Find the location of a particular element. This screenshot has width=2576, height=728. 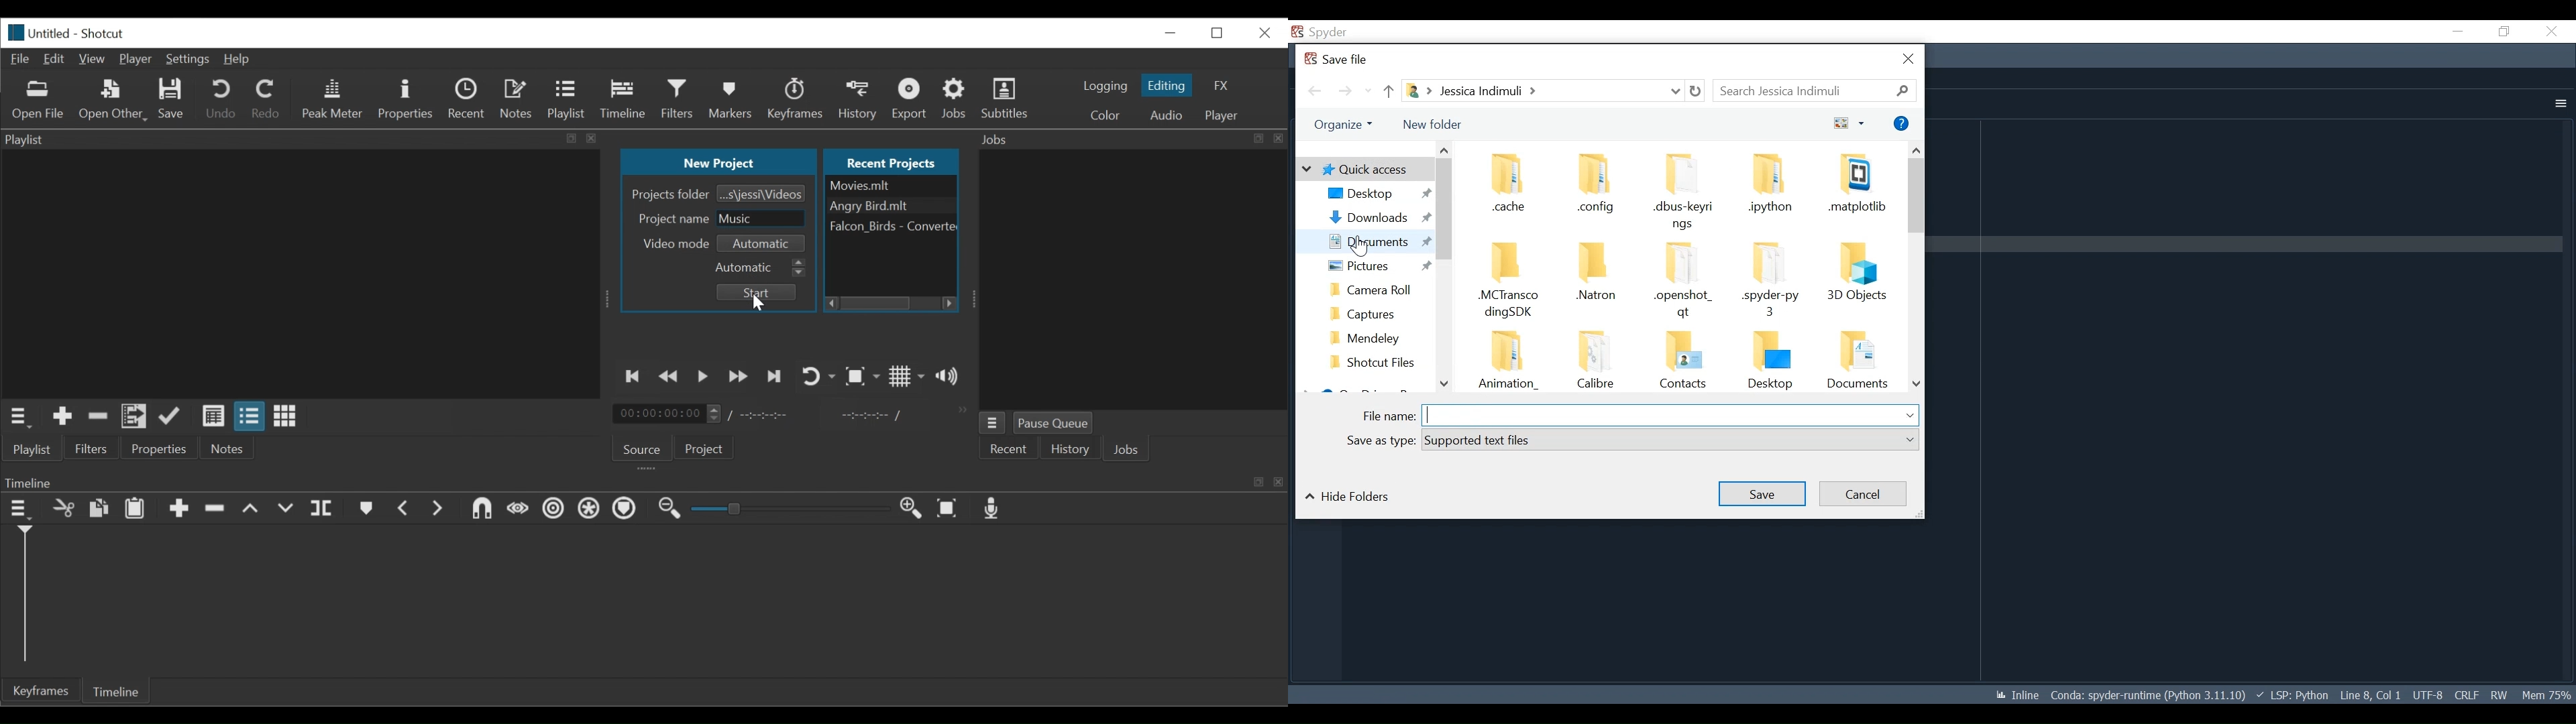

Player is located at coordinates (136, 59).